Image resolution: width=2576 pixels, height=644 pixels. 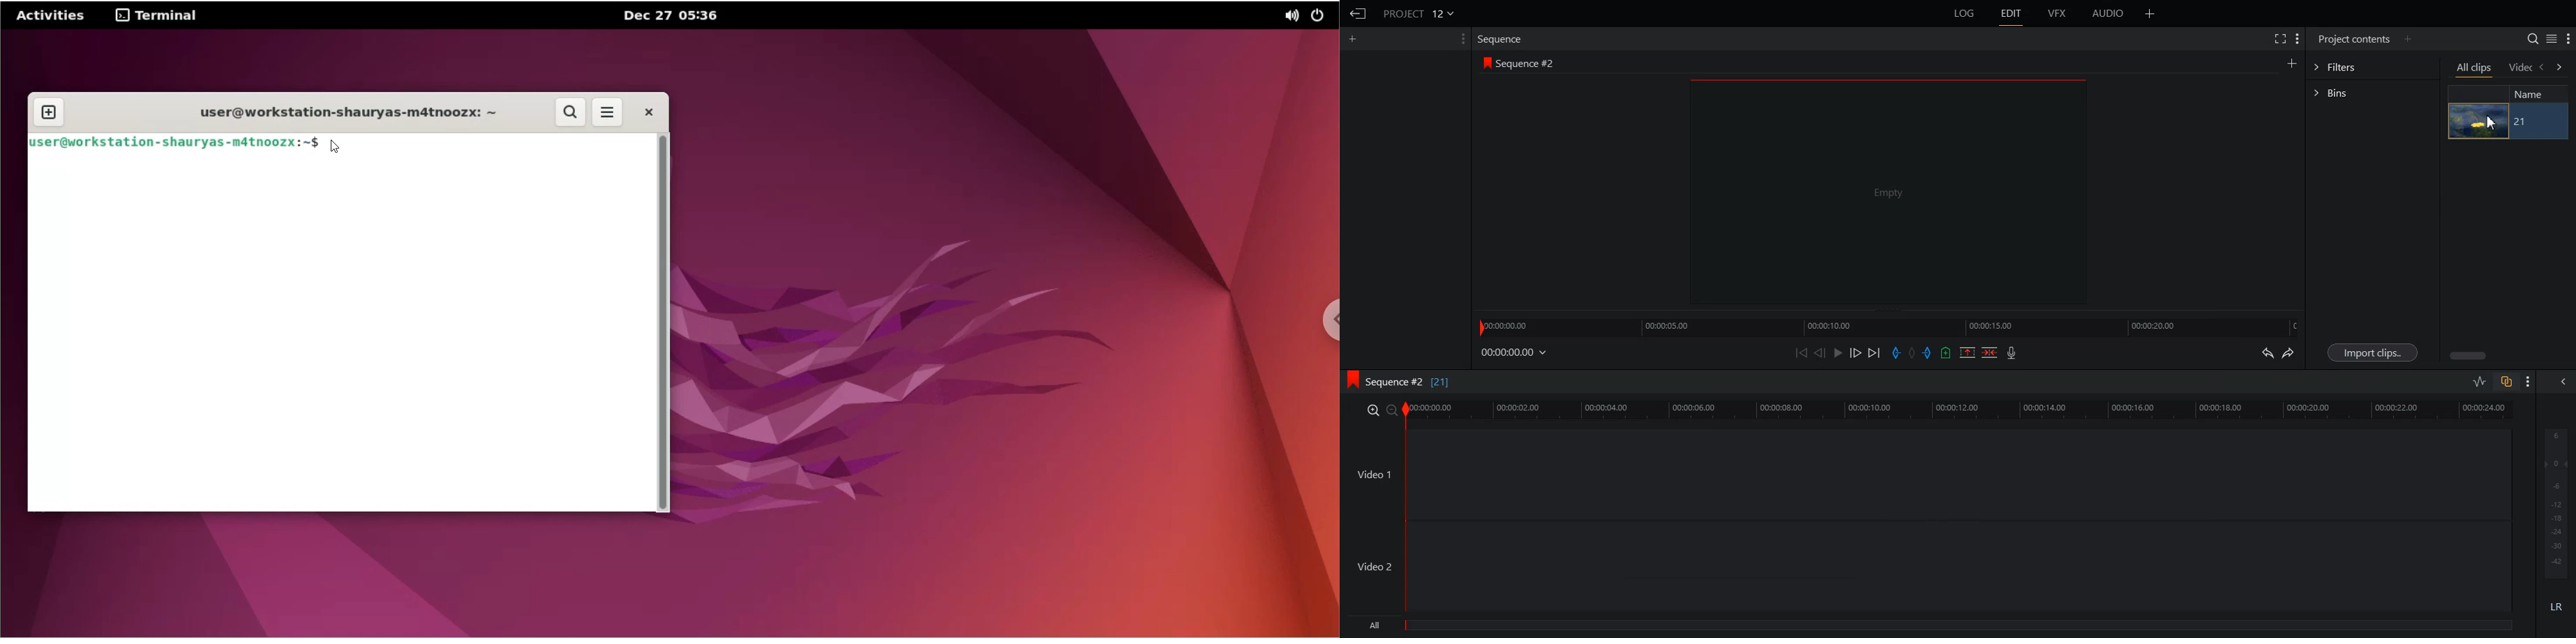 What do you see at coordinates (1410, 380) in the screenshot?
I see `Sequence #2 [21]` at bounding box center [1410, 380].